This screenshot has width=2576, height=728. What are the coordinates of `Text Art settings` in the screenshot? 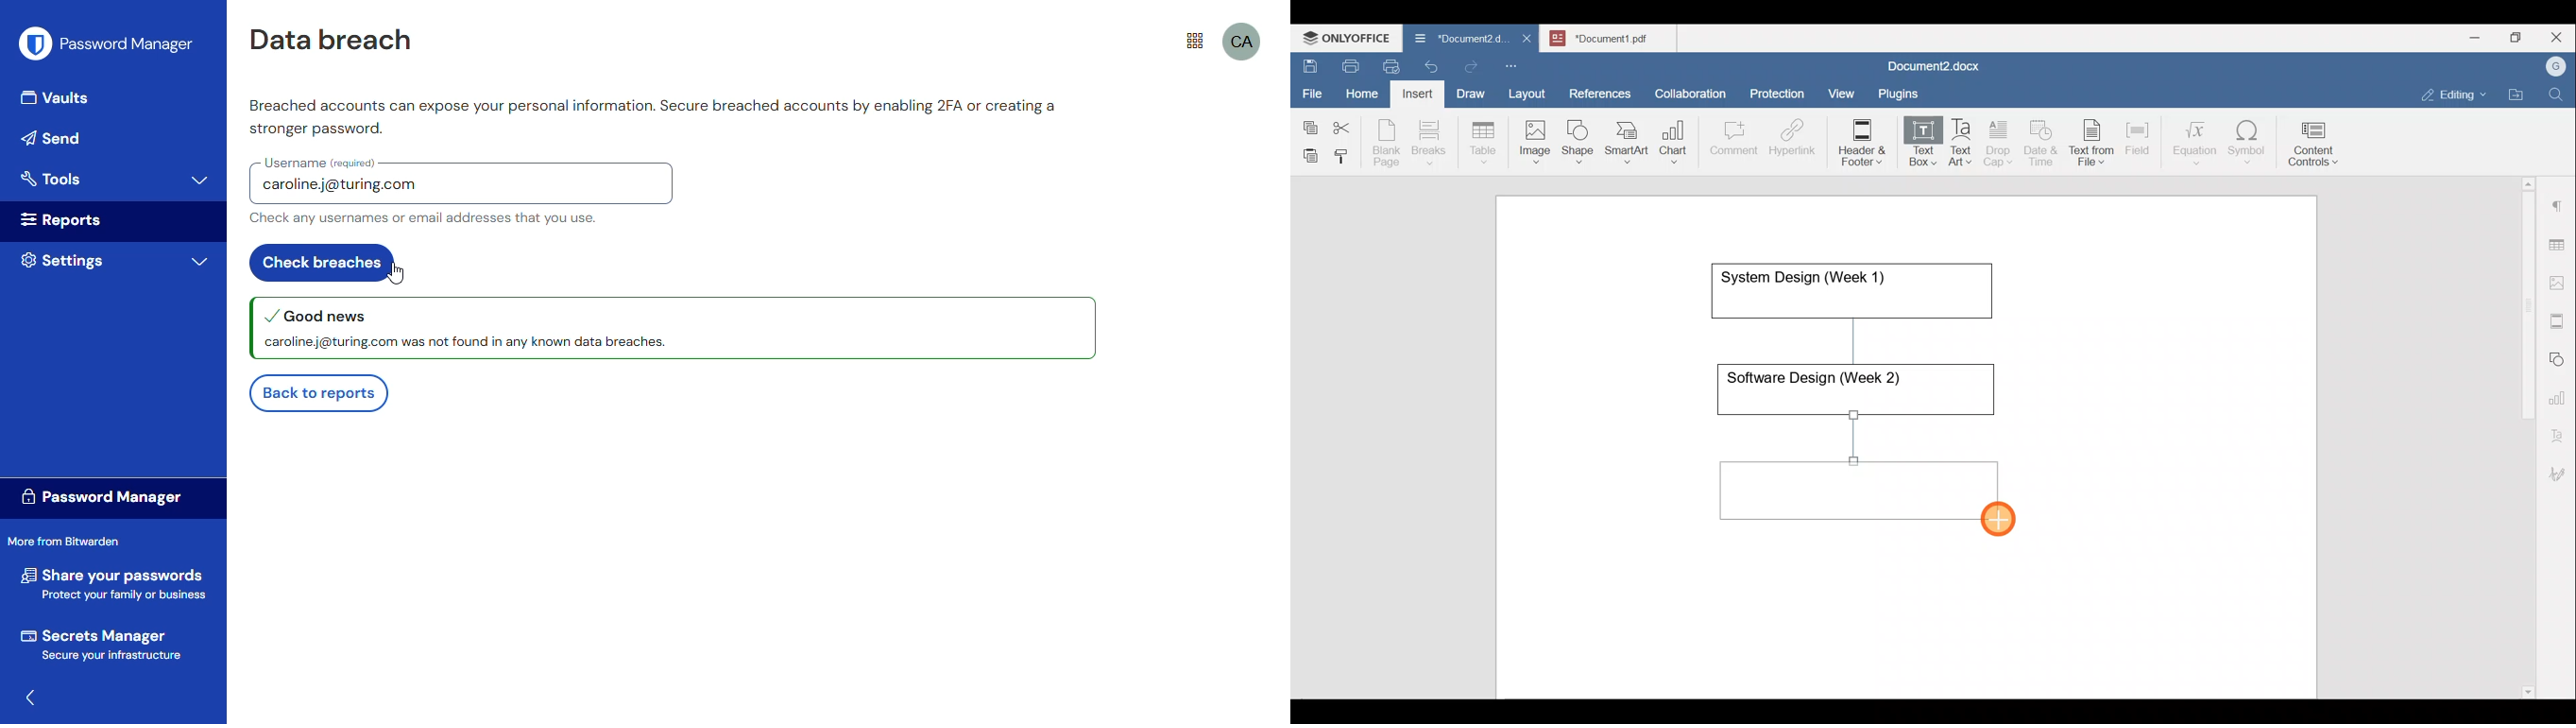 It's located at (2559, 430).